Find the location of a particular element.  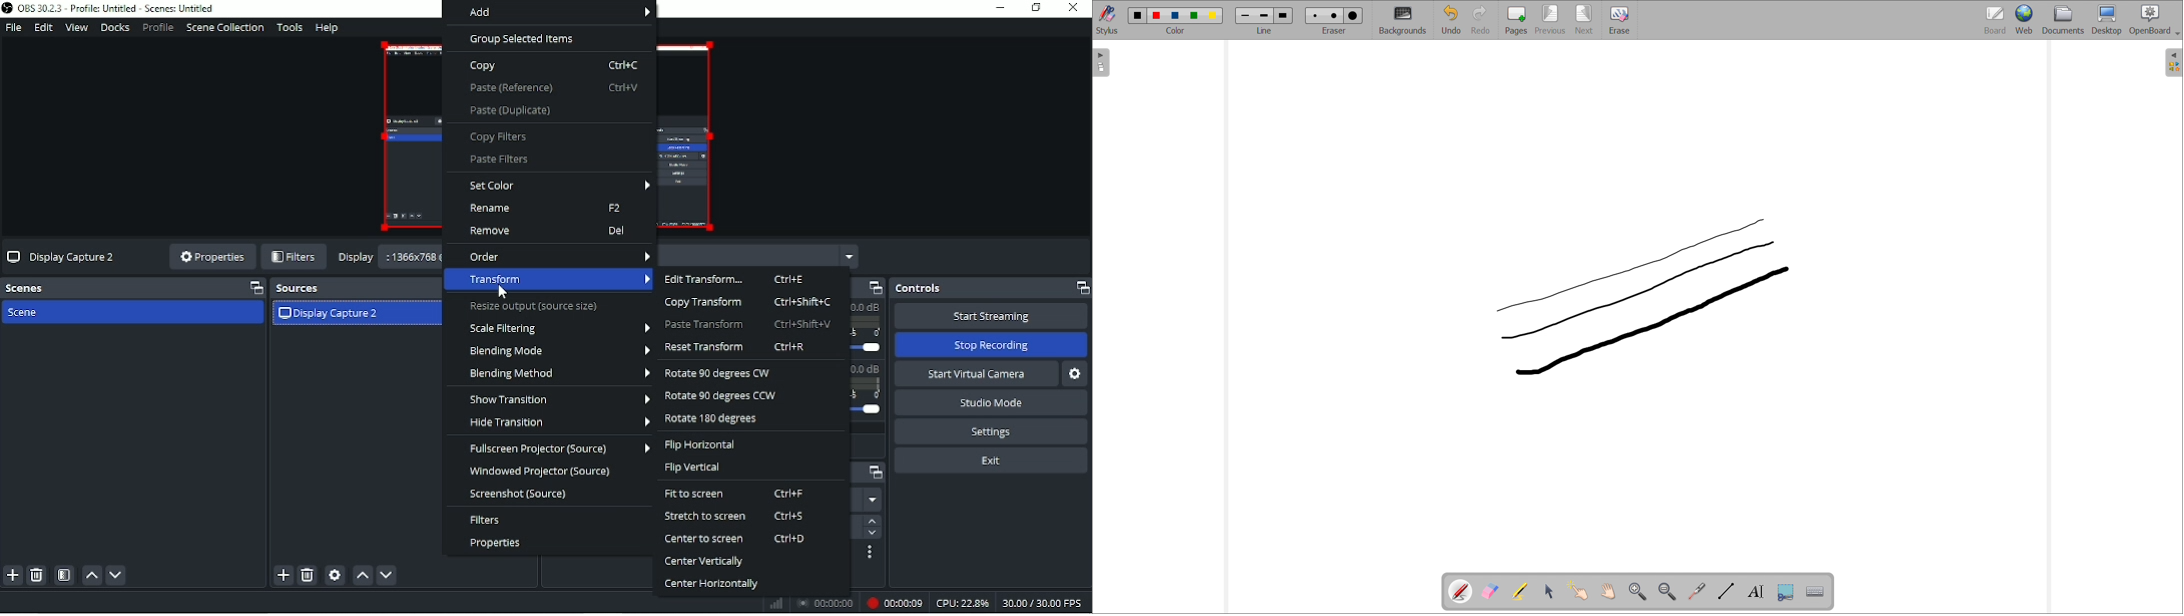

Filters is located at coordinates (294, 257).